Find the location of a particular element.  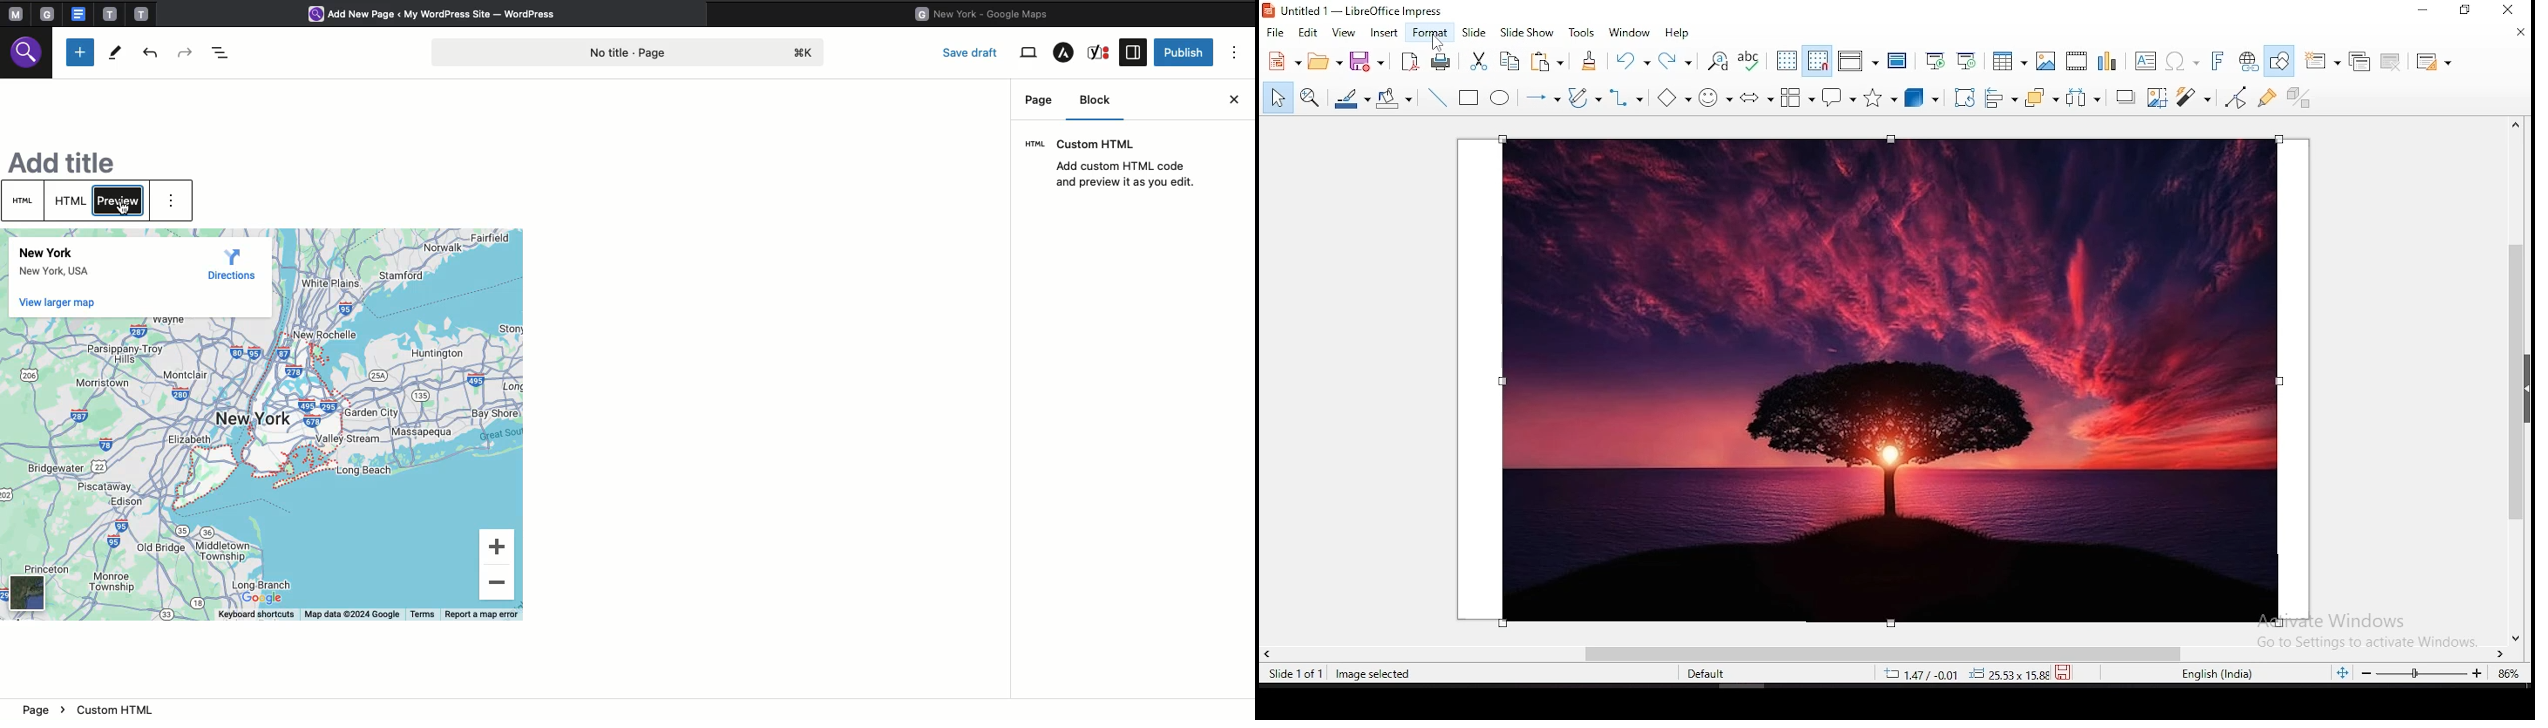

find and replace is located at coordinates (1719, 62).